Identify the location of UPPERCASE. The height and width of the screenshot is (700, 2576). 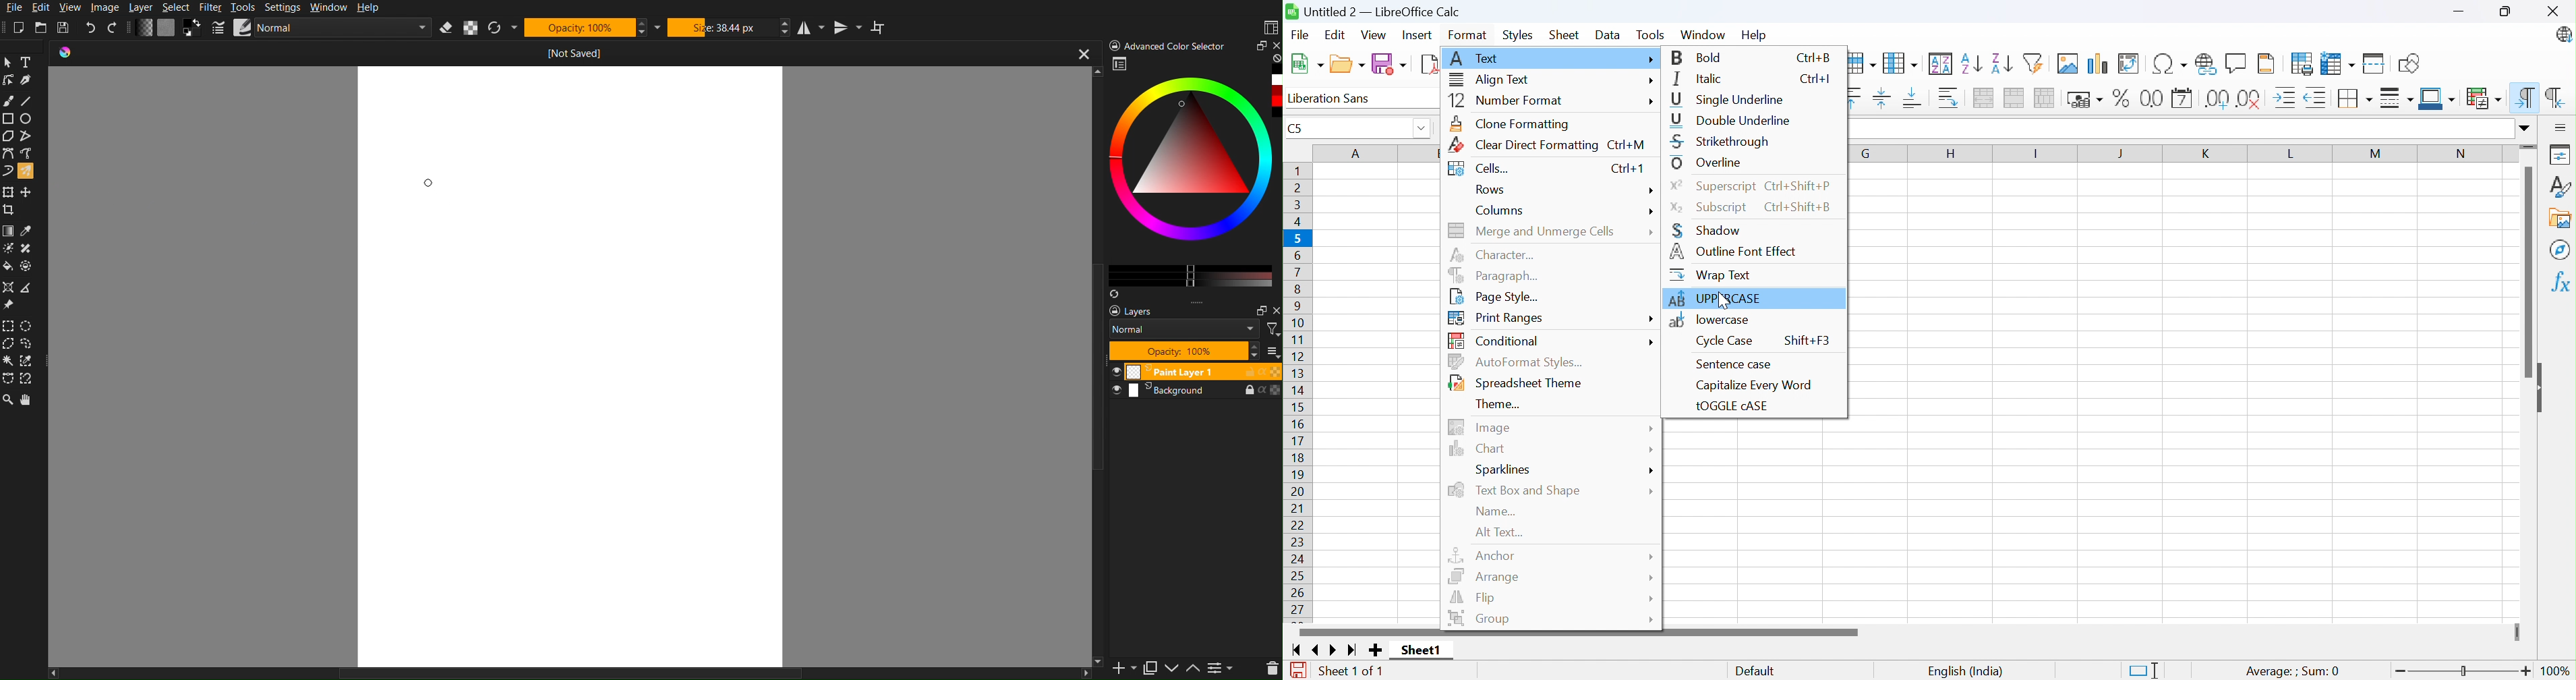
(1716, 298).